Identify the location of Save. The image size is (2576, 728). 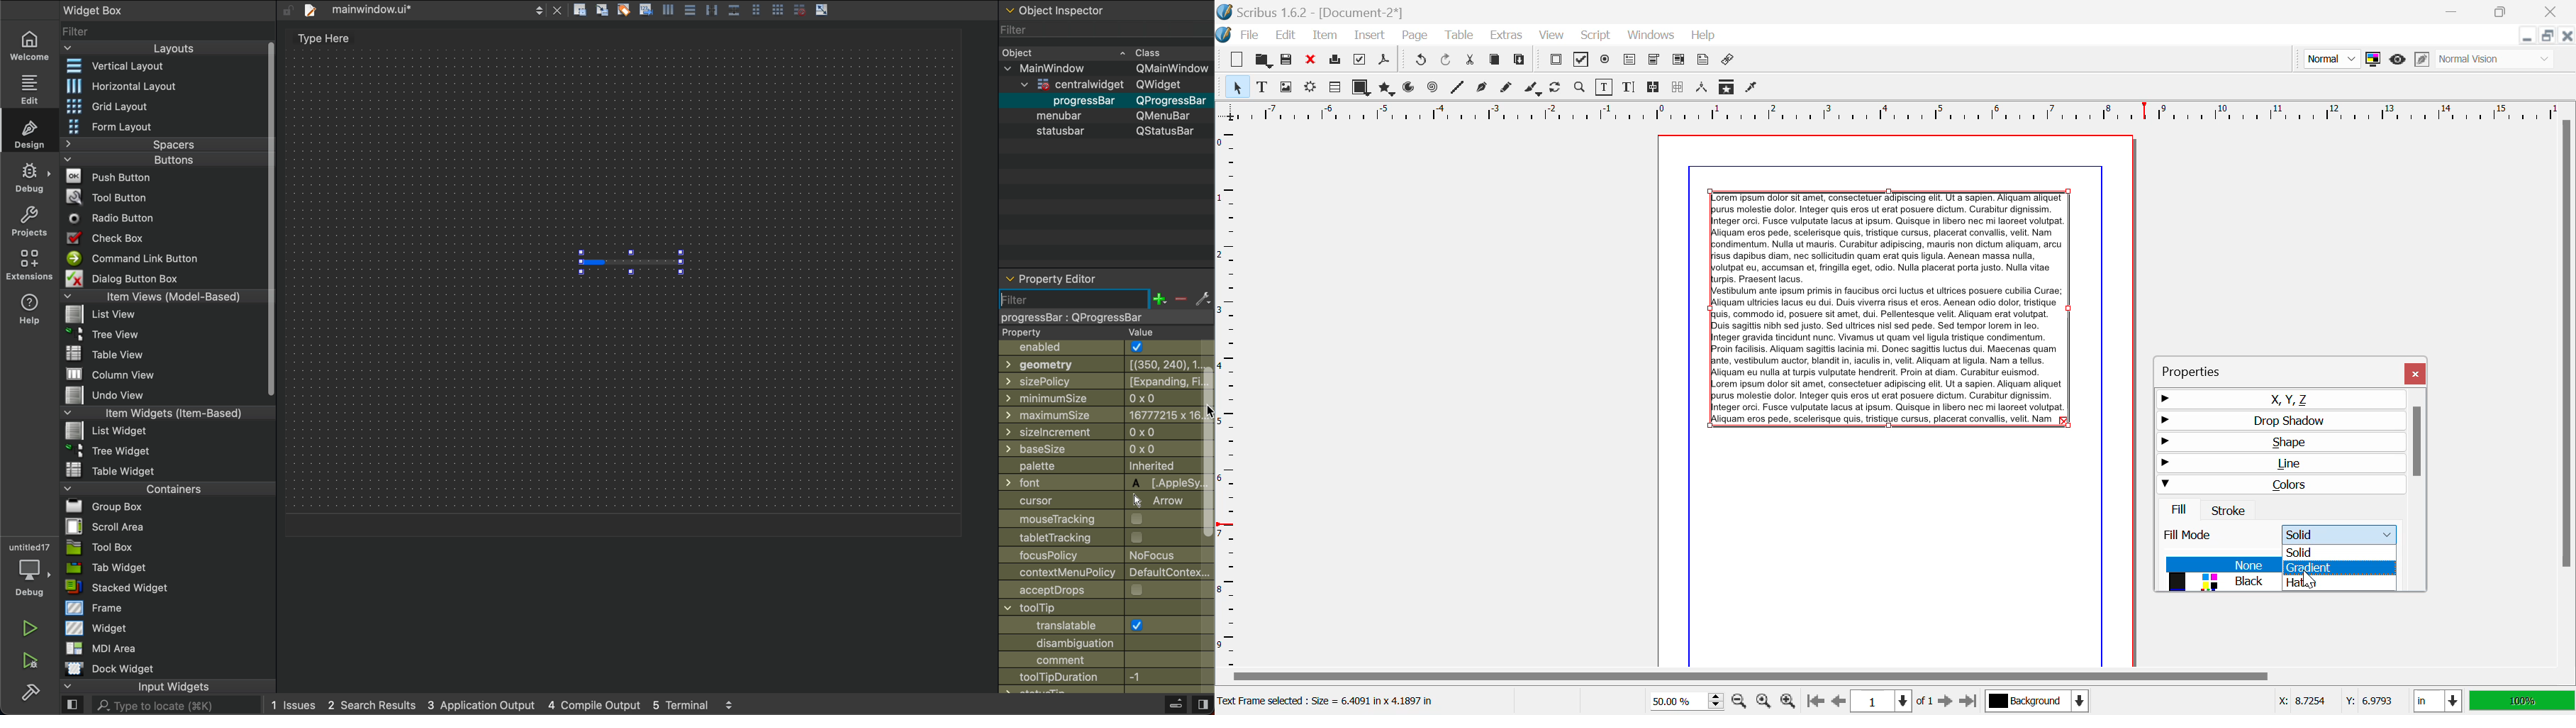
(1286, 60).